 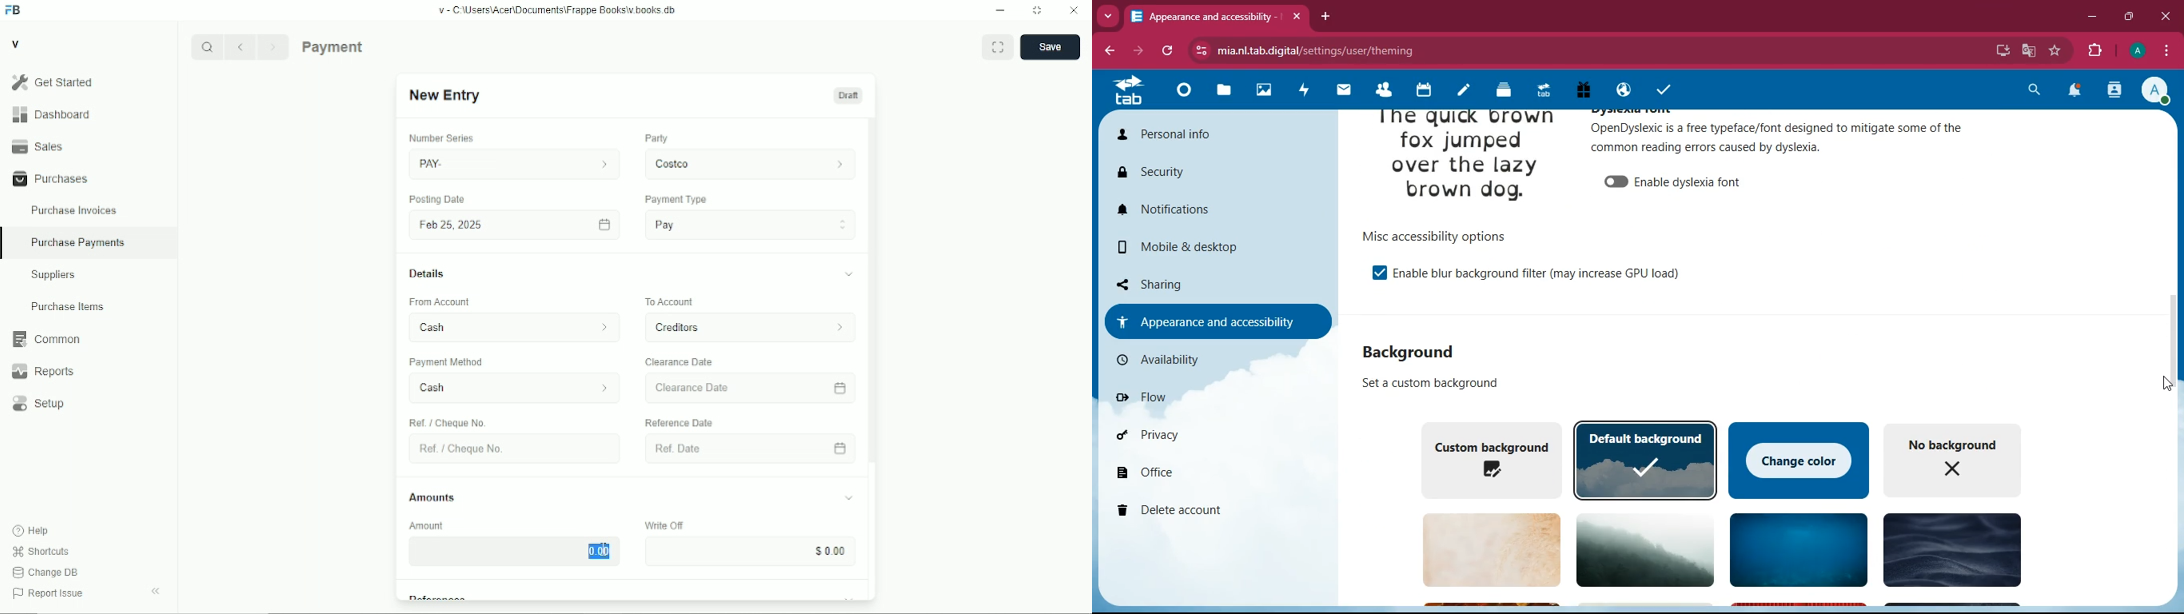 What do you see at coordinates (1218, 211) in the screenshot?
I see `notifications` at bounding box center [1218, 211].